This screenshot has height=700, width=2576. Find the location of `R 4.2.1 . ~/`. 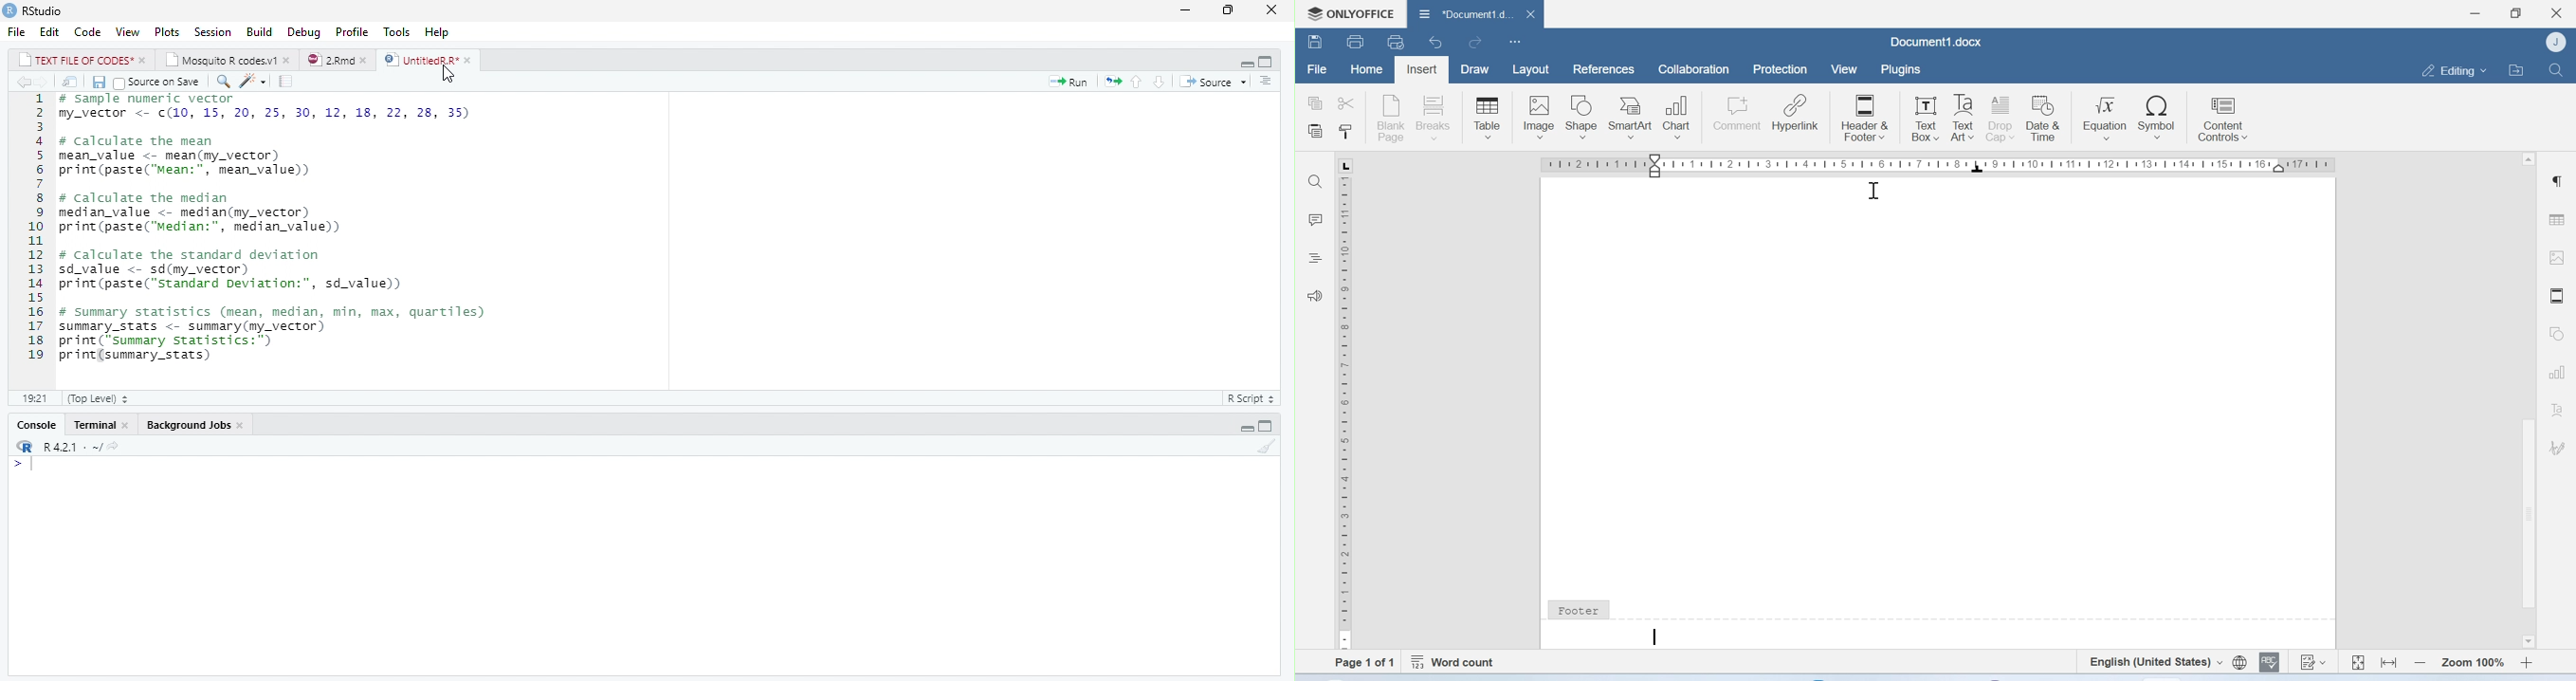

R 4.2.1 . ~/ is located at coordinates (82, 448).